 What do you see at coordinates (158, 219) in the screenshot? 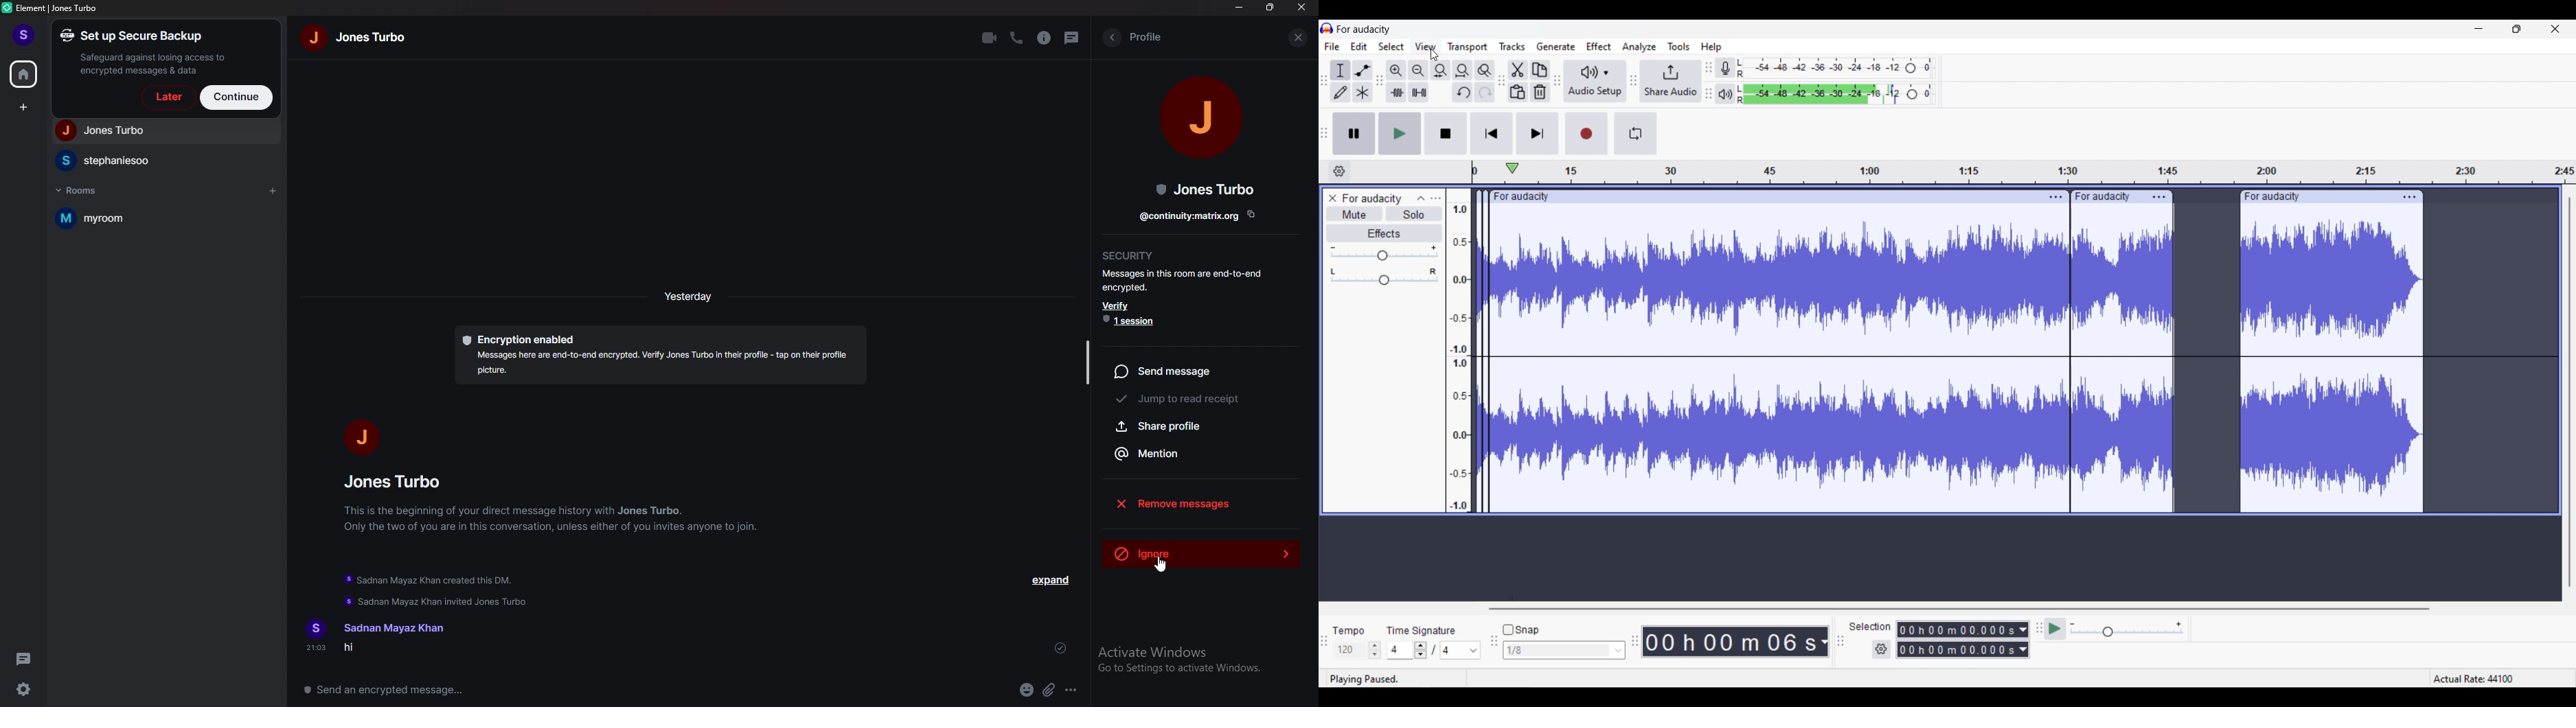
I see `room` at bounding box center [158, 219].